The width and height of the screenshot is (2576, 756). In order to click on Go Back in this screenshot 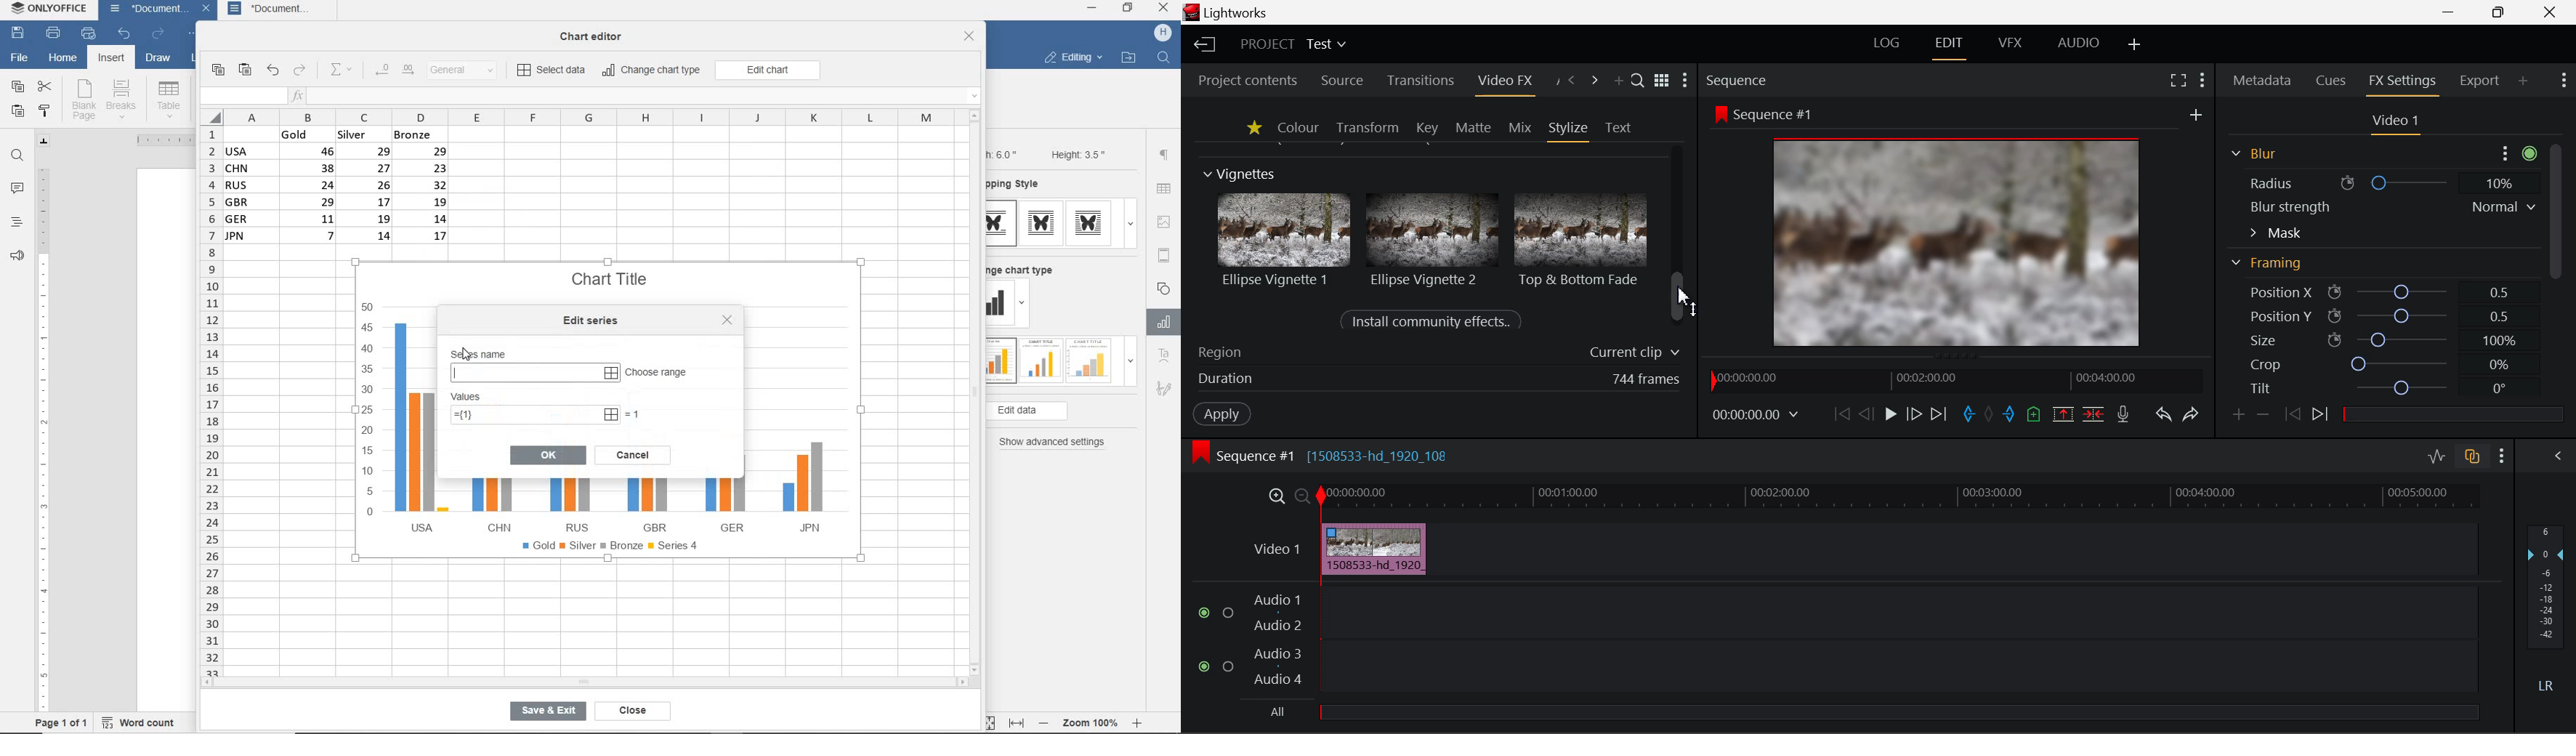, I will do `click(1866, 414)`.